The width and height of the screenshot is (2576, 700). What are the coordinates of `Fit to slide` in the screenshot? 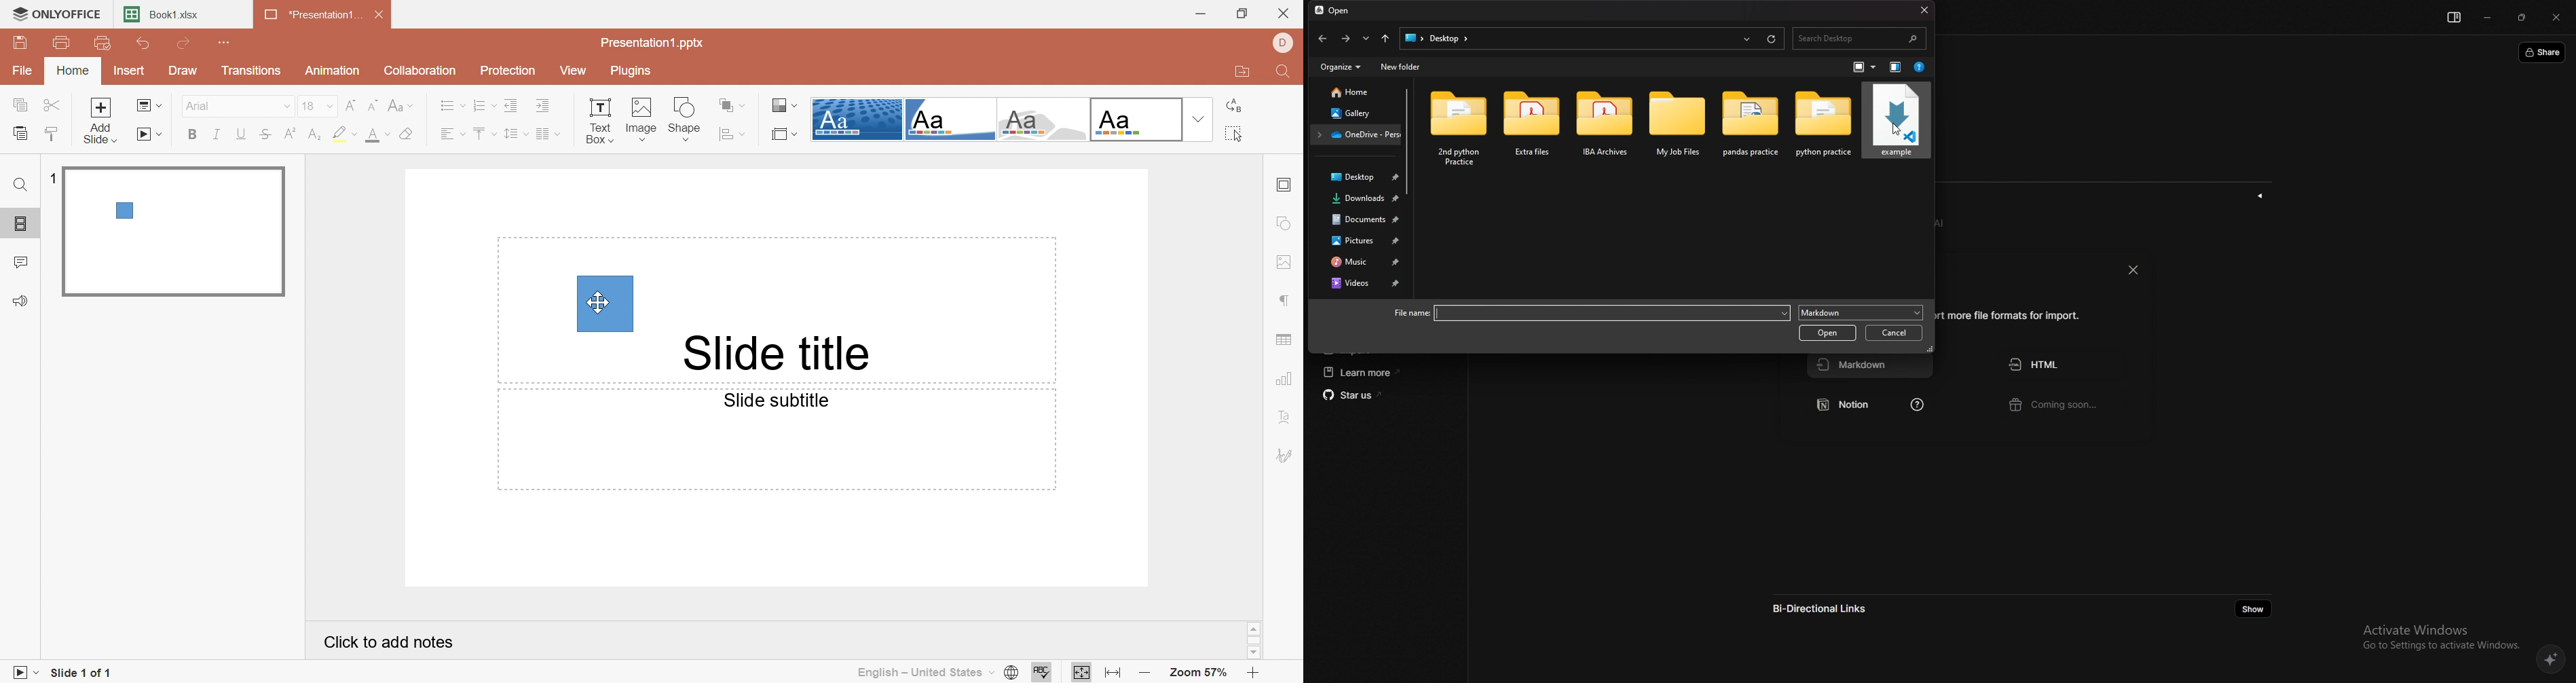 It's located at (1081, 673).